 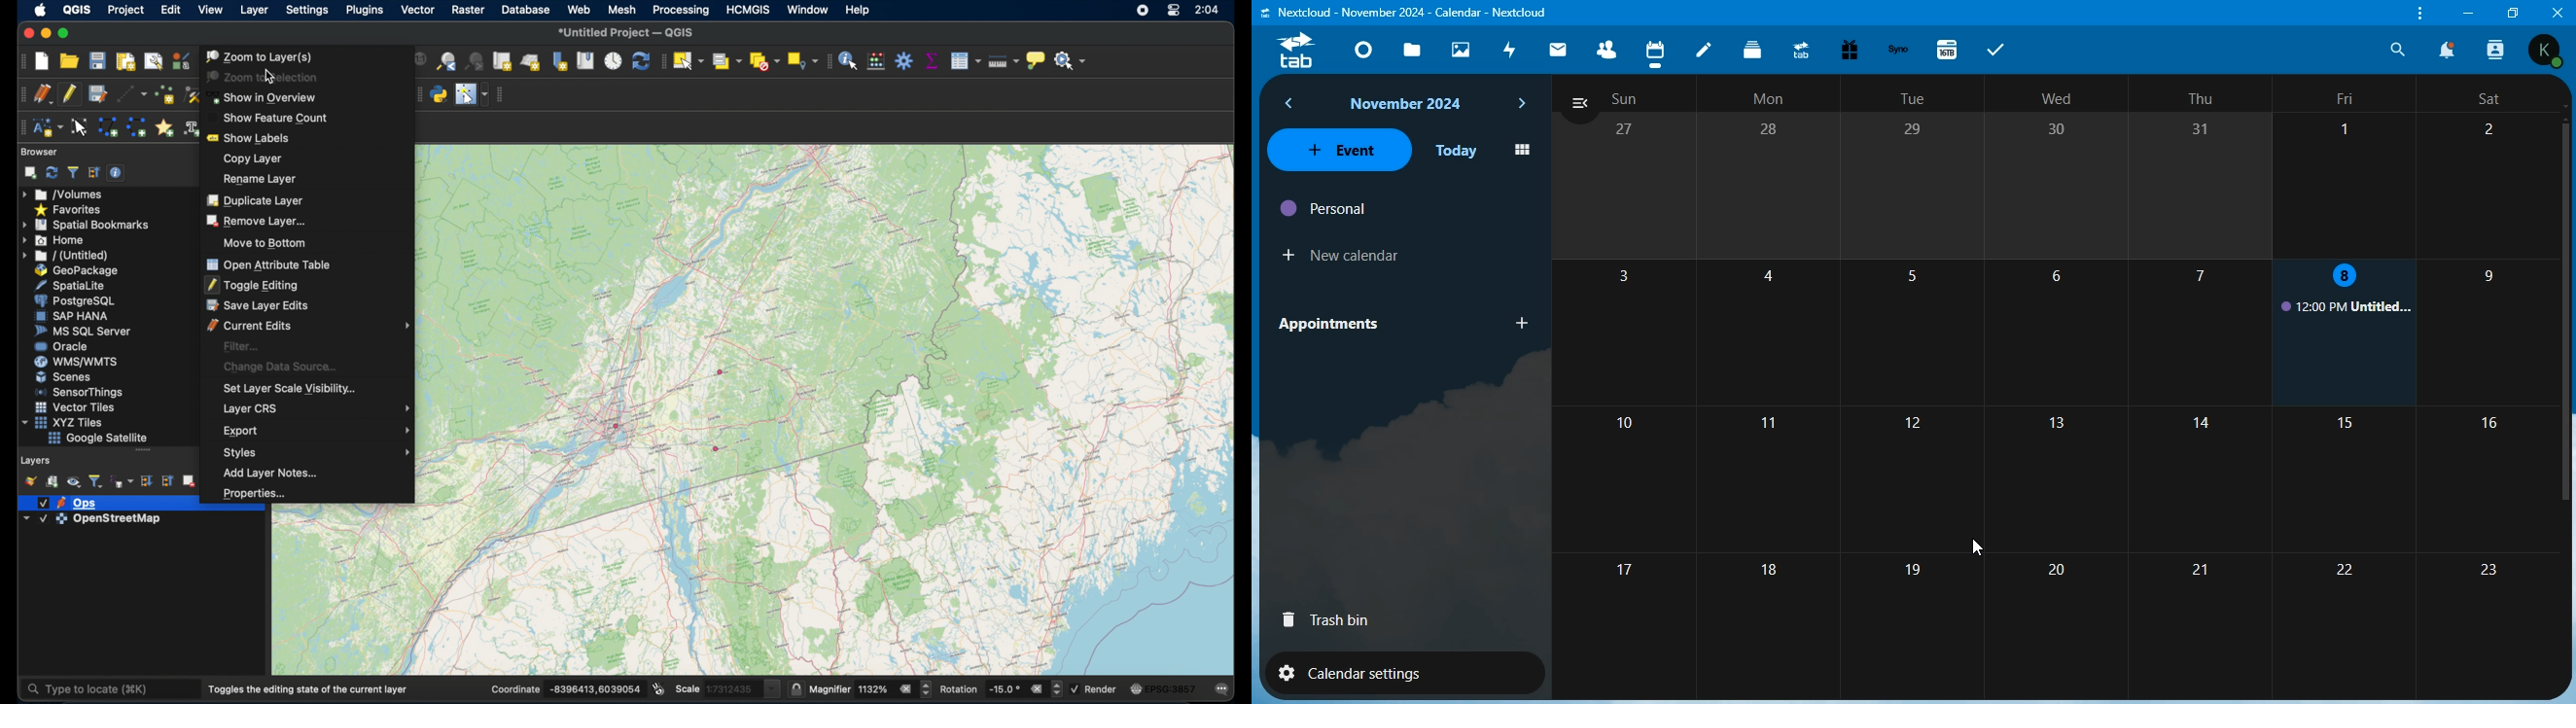 I want to click on new spatial bookmark, so click(x=560, y=60).